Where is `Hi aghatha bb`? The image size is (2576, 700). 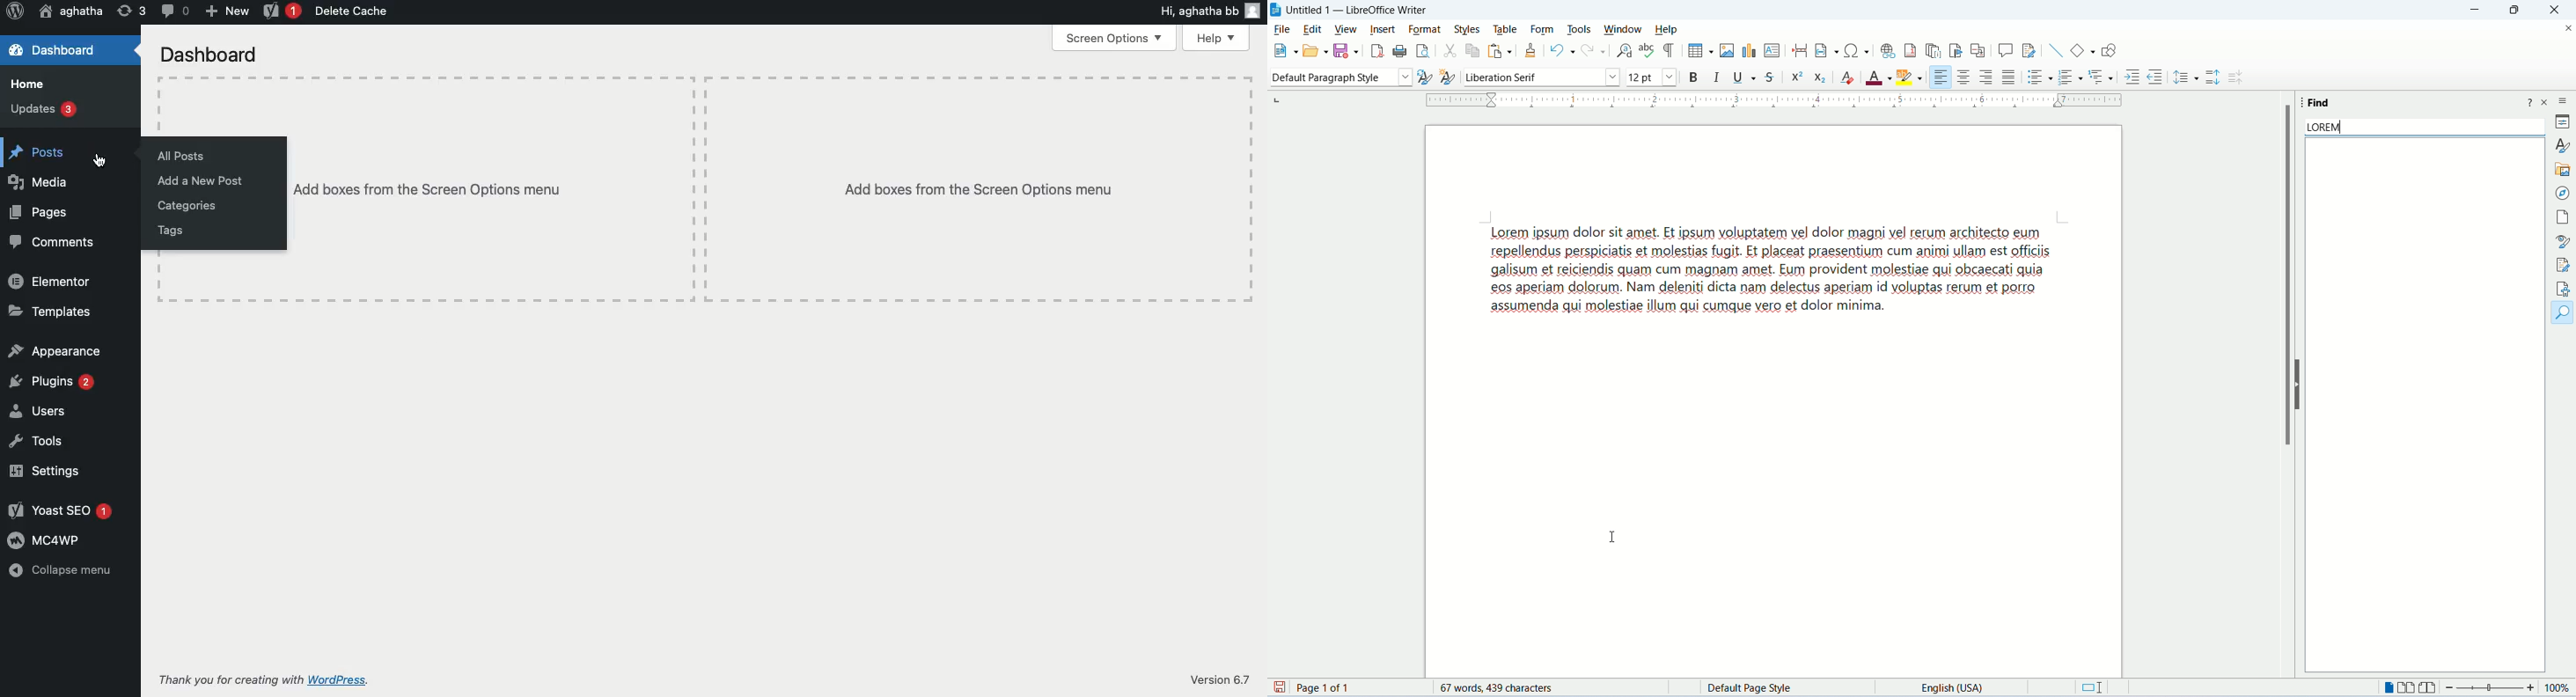 Hi aghatha bb is located at coordinates (1208, 10).